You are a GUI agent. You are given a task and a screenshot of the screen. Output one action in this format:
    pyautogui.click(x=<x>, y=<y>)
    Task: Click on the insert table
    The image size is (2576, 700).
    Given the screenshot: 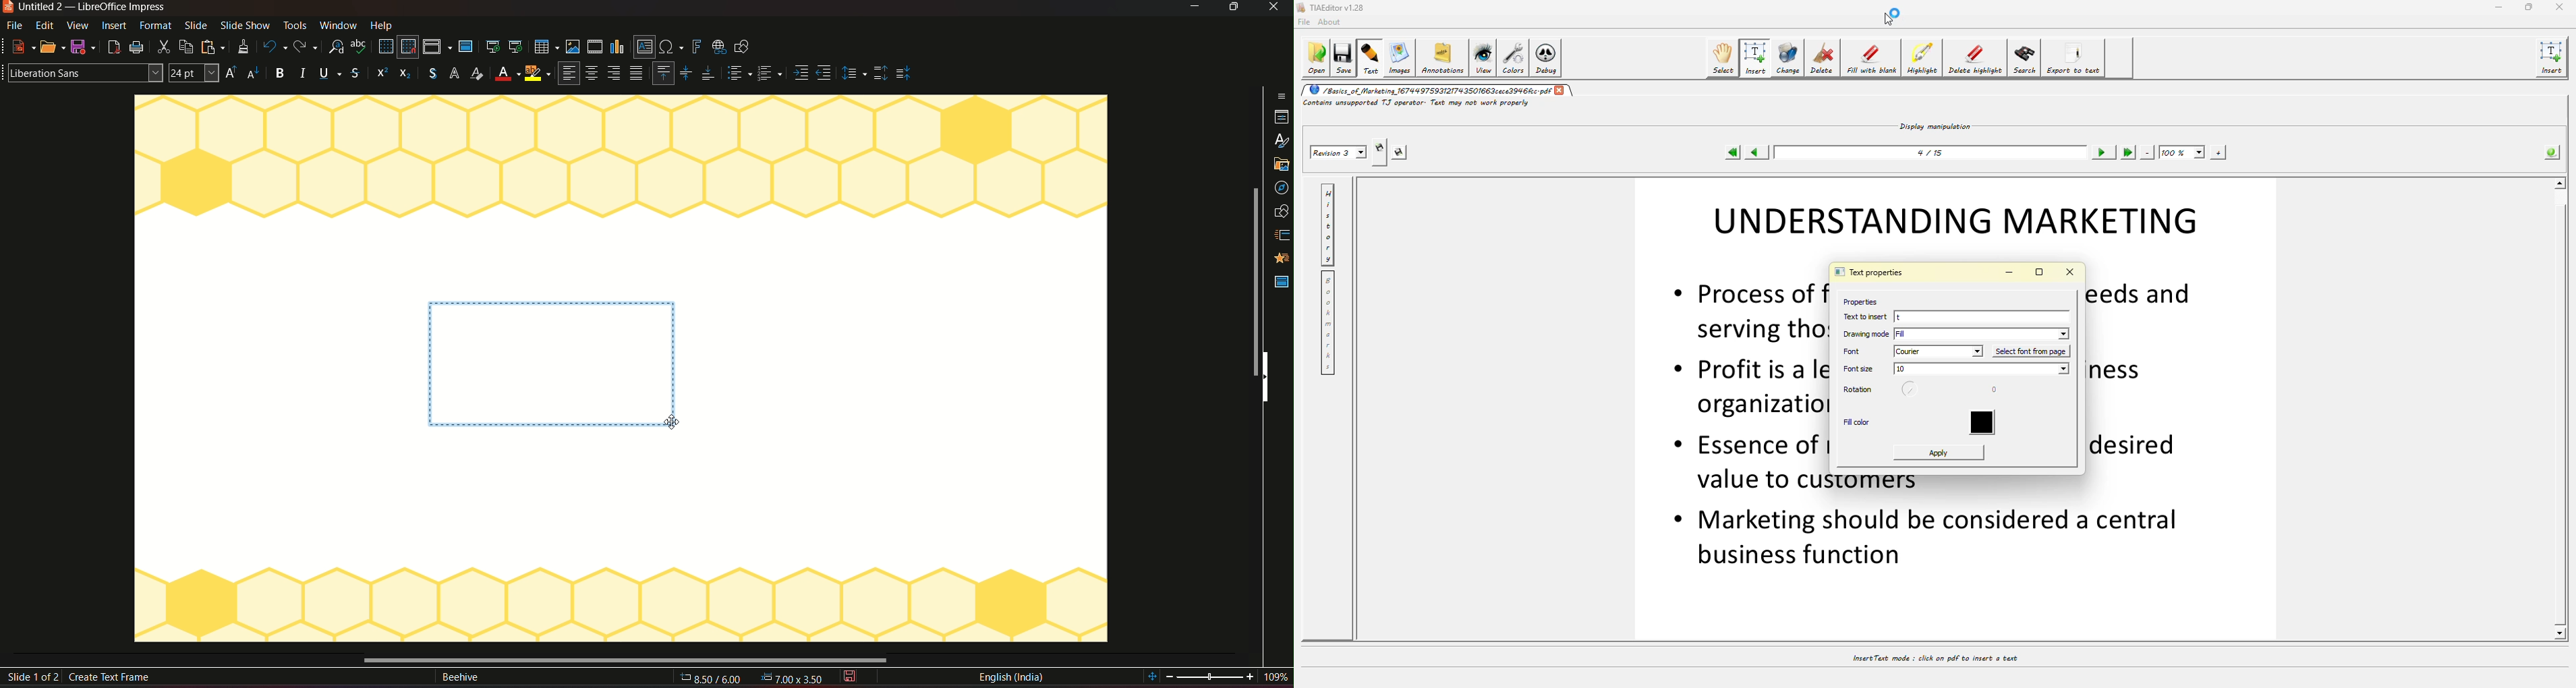 What is the action you would take?
    pyautogui.click(x=544, y=47)
    